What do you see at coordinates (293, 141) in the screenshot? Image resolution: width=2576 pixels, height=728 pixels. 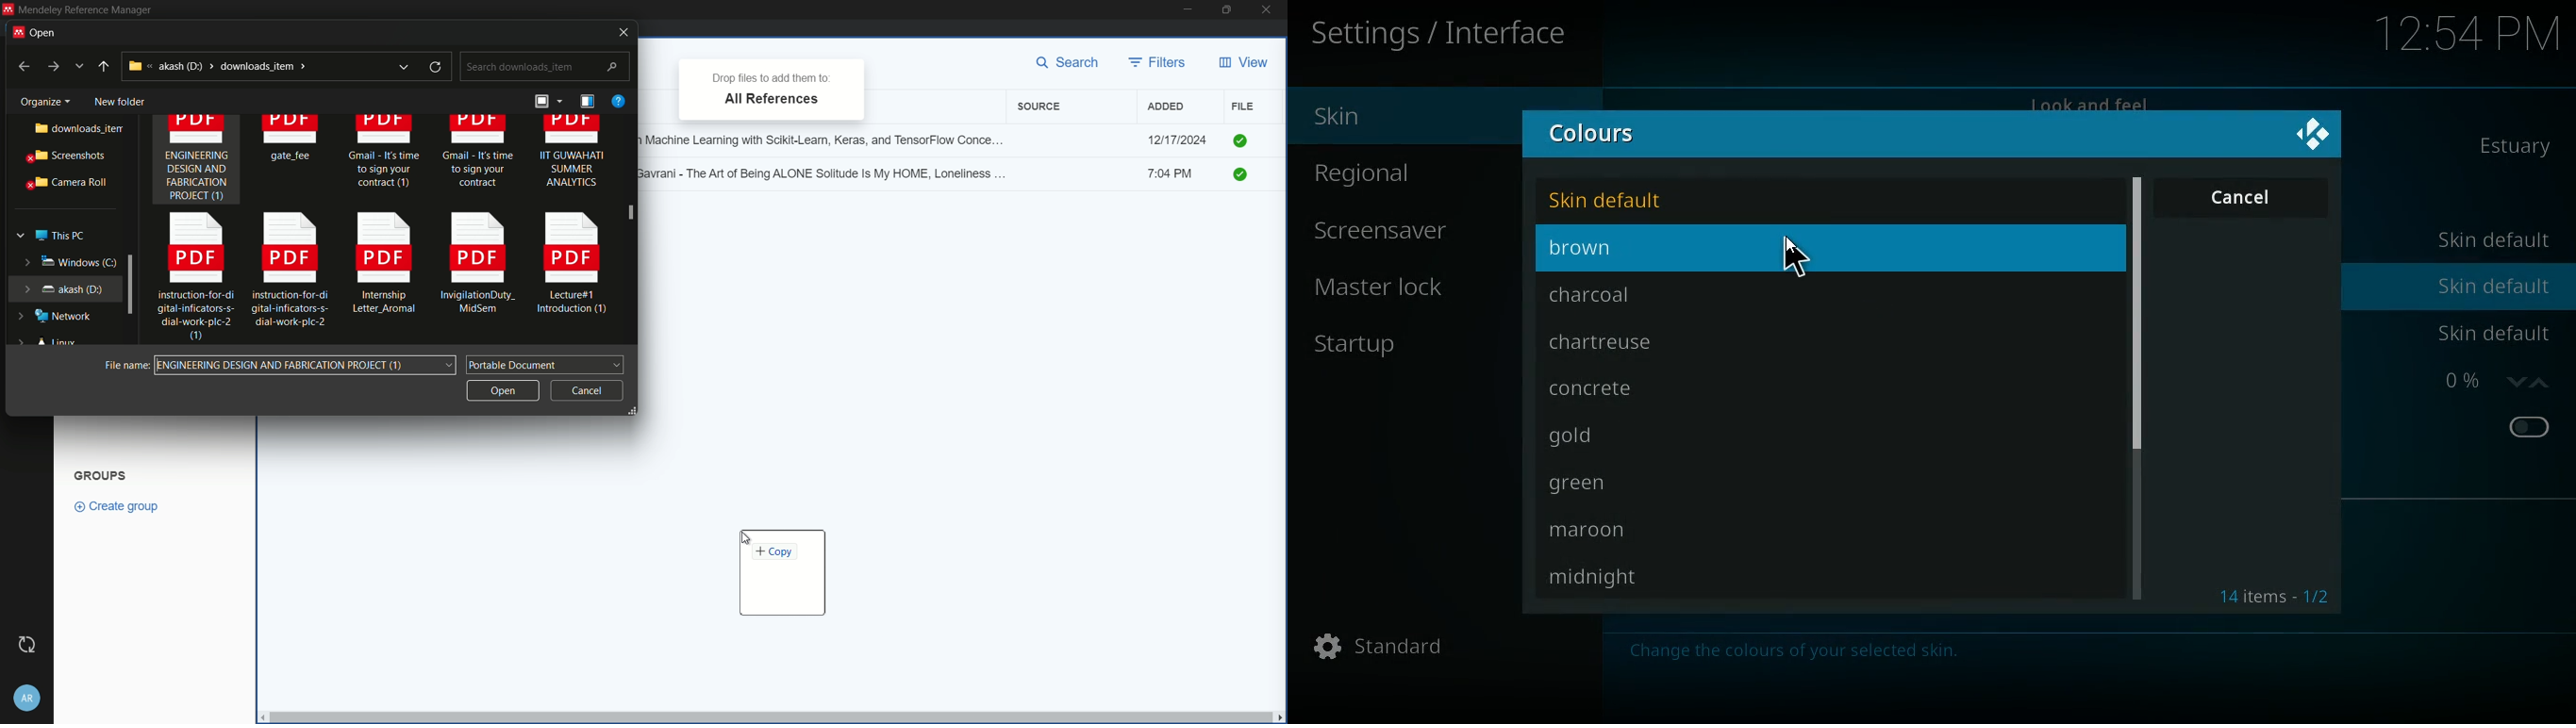 I see `gate fee` at bounding box center [293, 141].